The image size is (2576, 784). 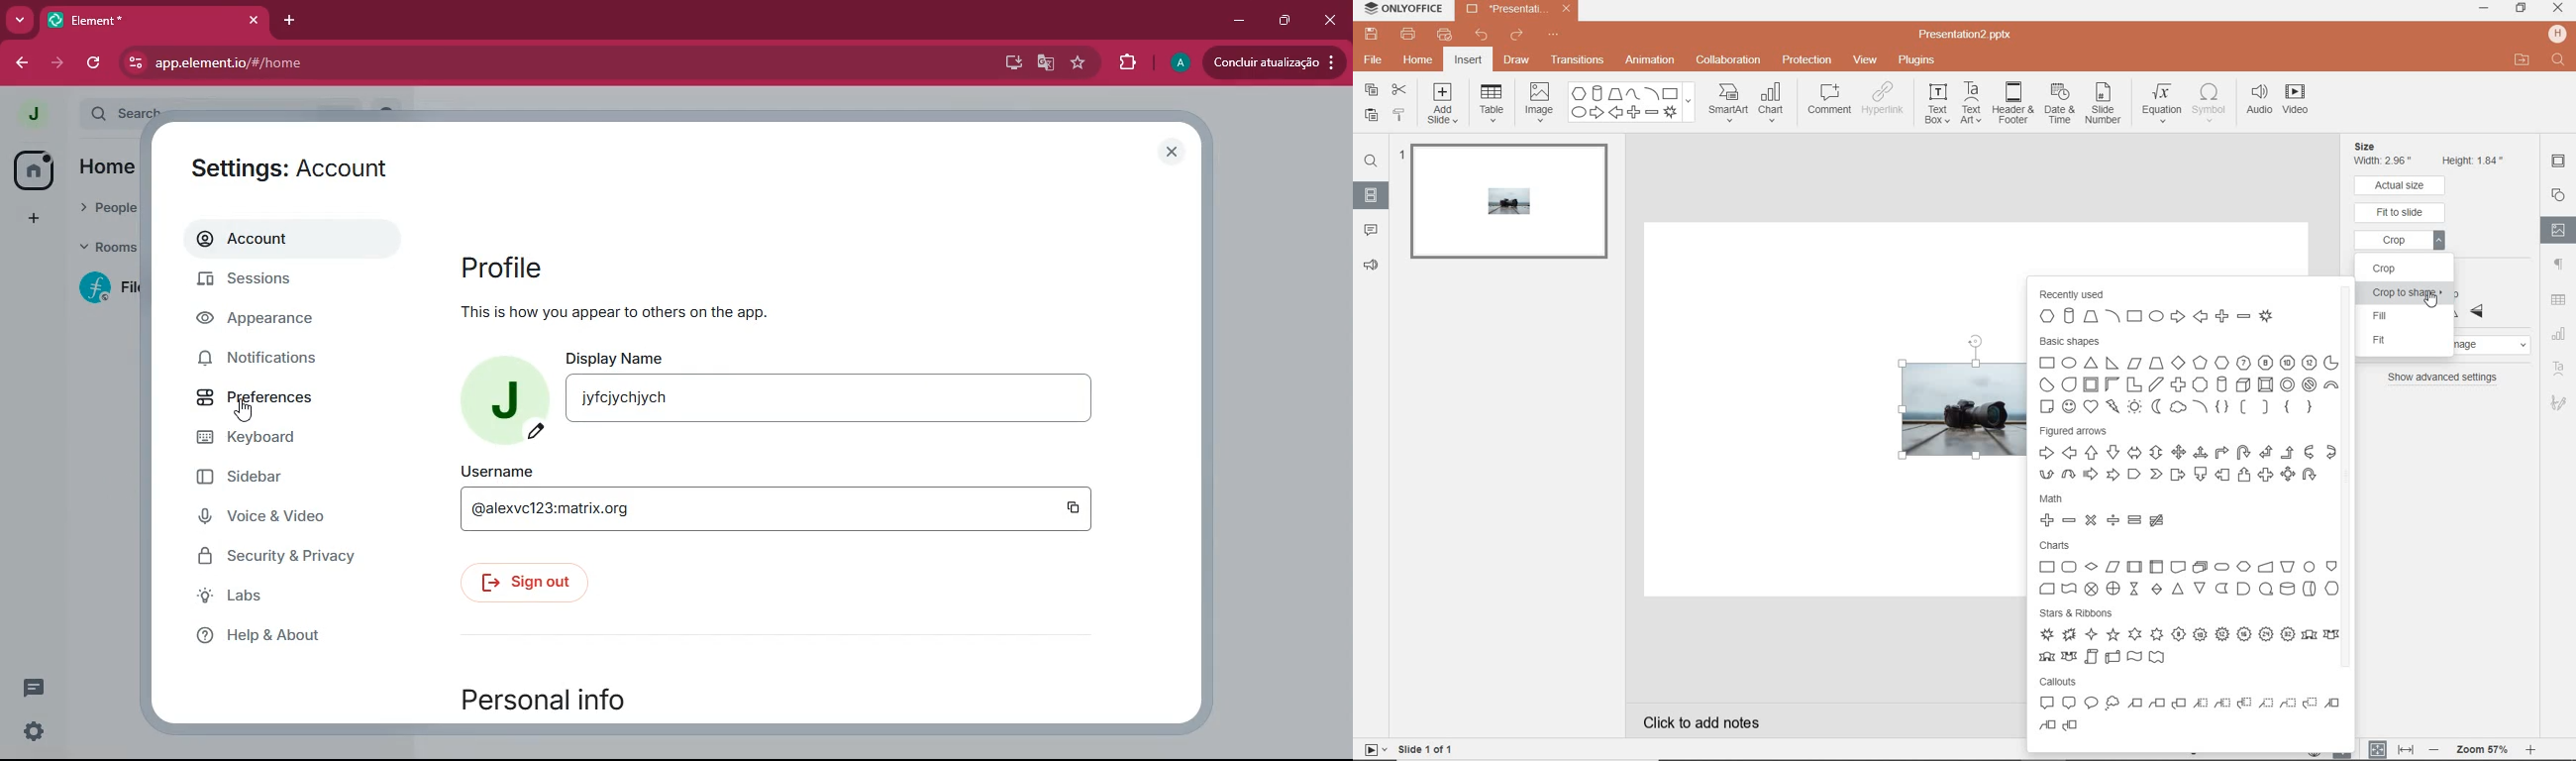 What do you see at coordinates (1730, 61) in the screenshot?
I see `collaboration` at bounding box center [1730, 61].